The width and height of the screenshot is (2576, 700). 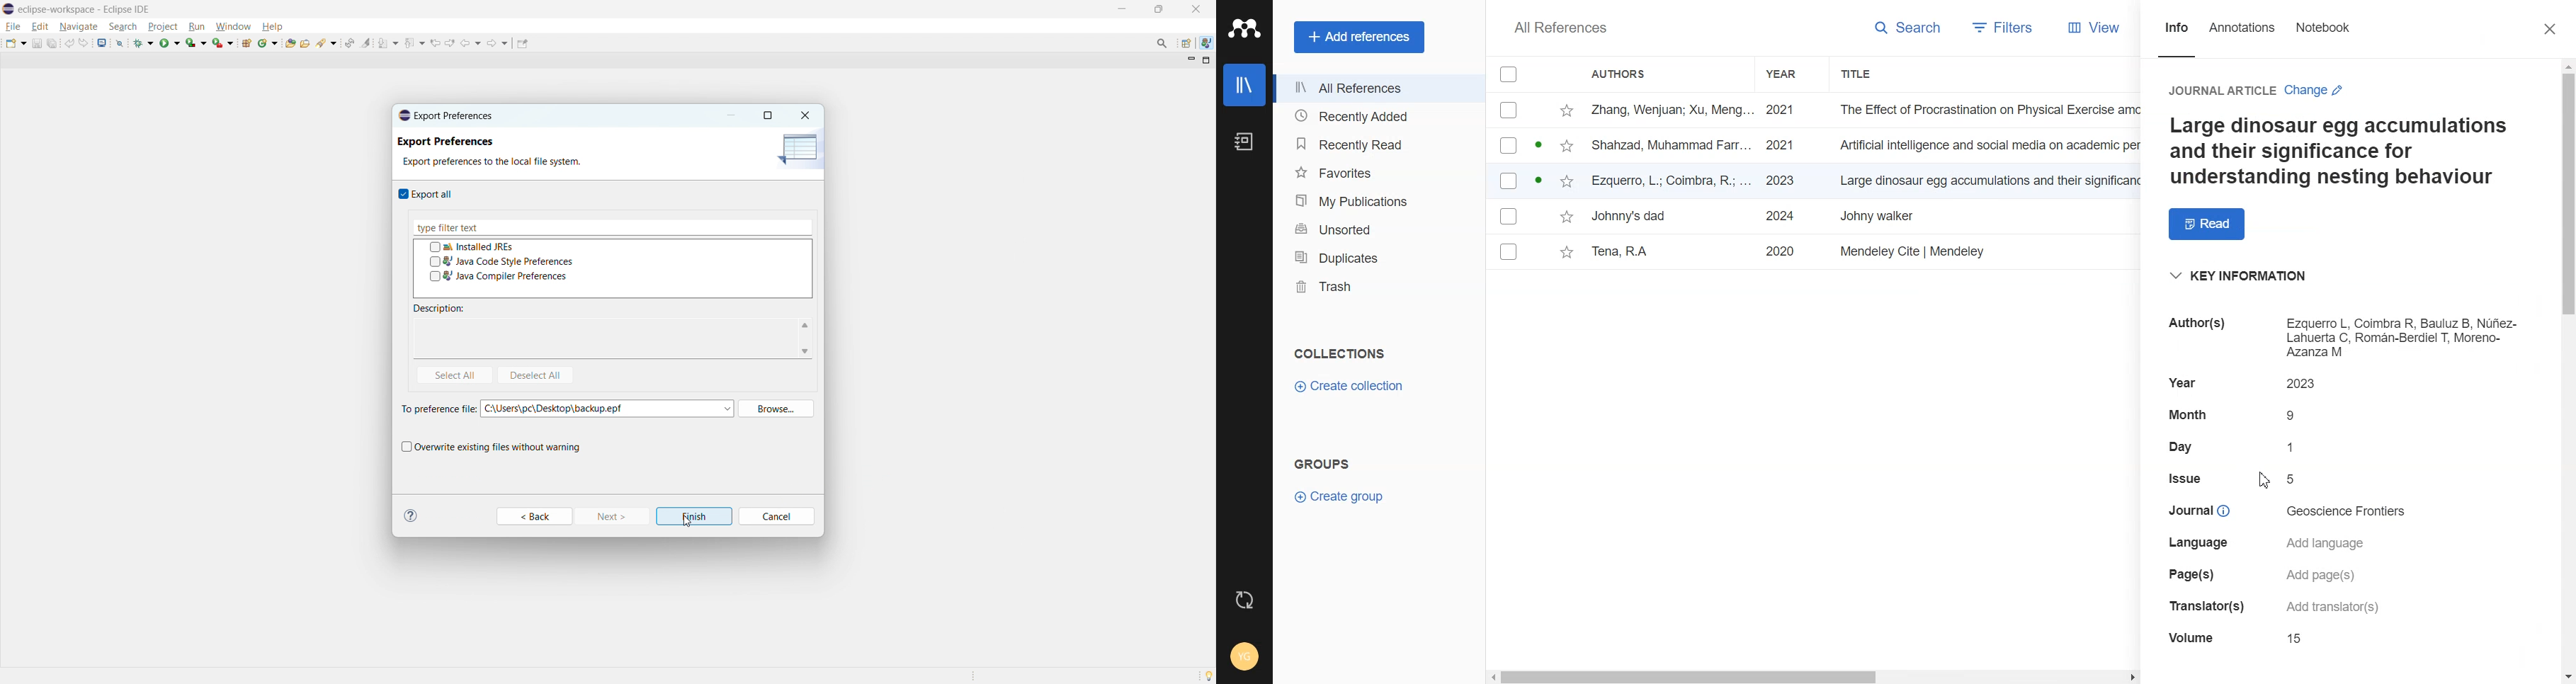 What do you see at coordinates (2264, 481) in the screenshot?
I see `Cursor` at bounding box center [2264, 481].